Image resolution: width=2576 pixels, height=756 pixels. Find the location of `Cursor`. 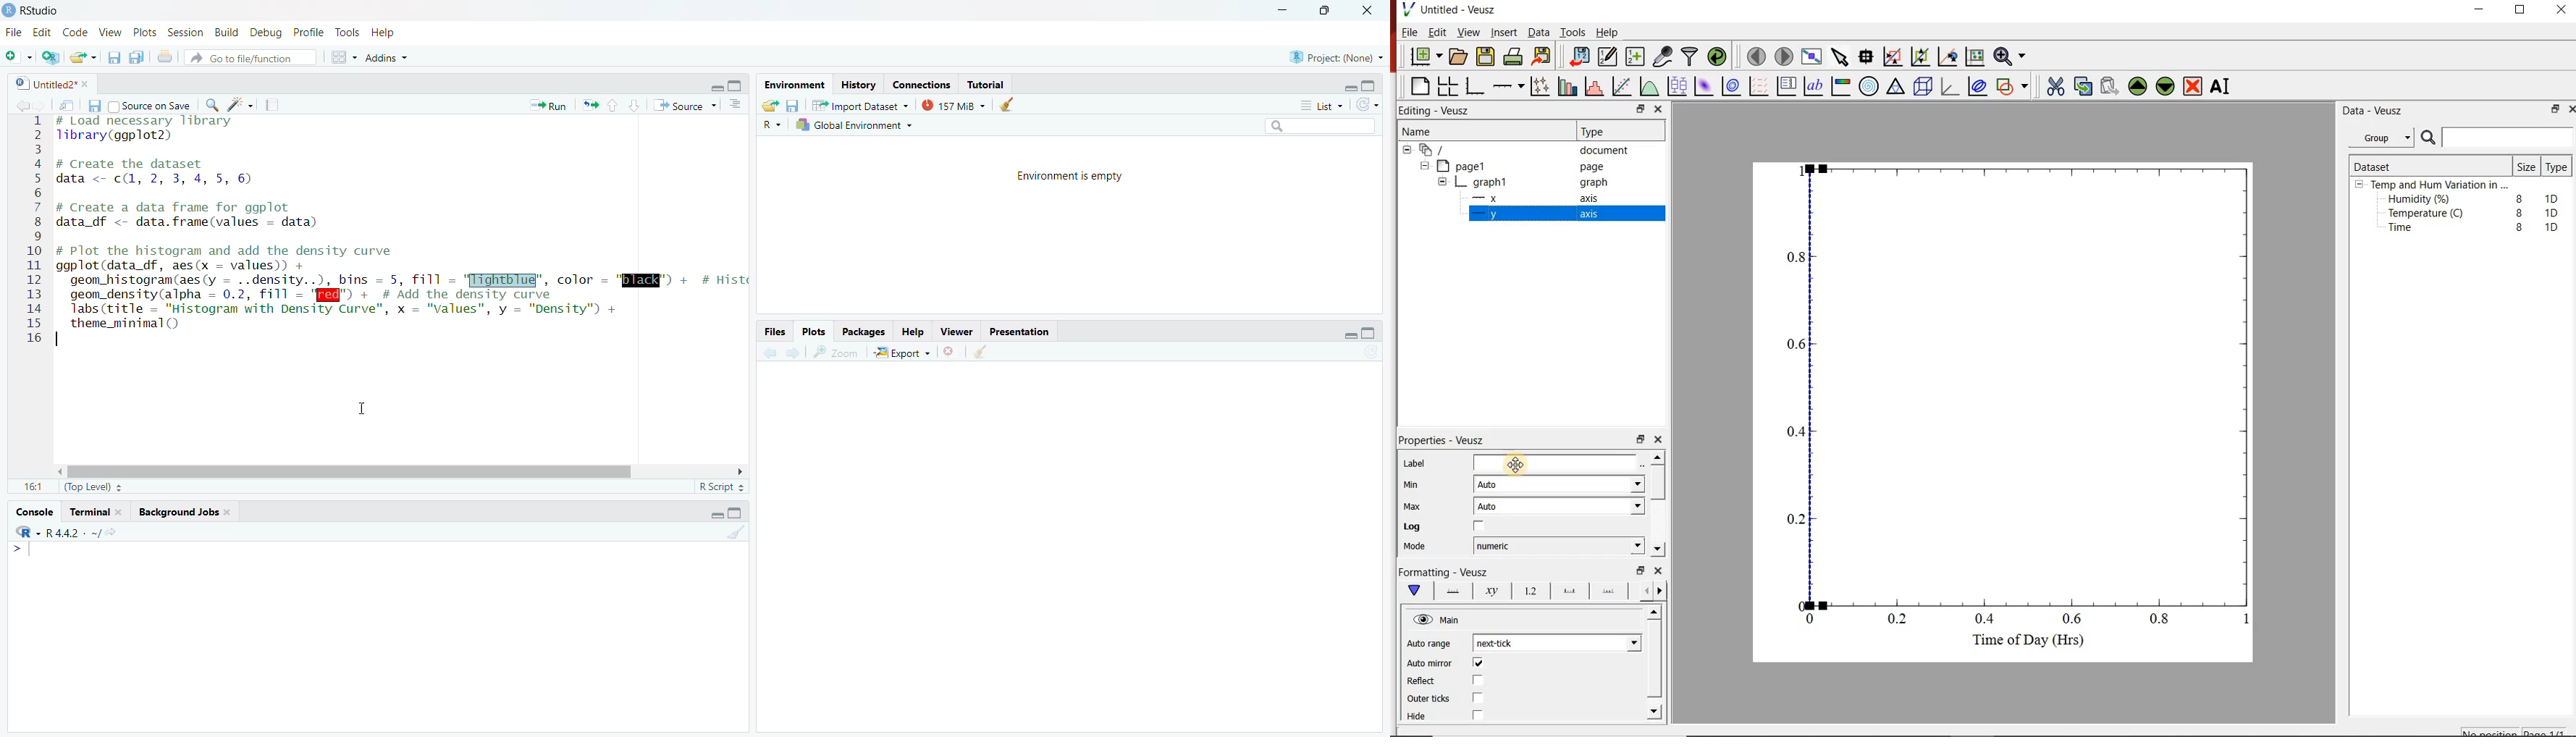

Cursor is located at coordinates (1525, 462).